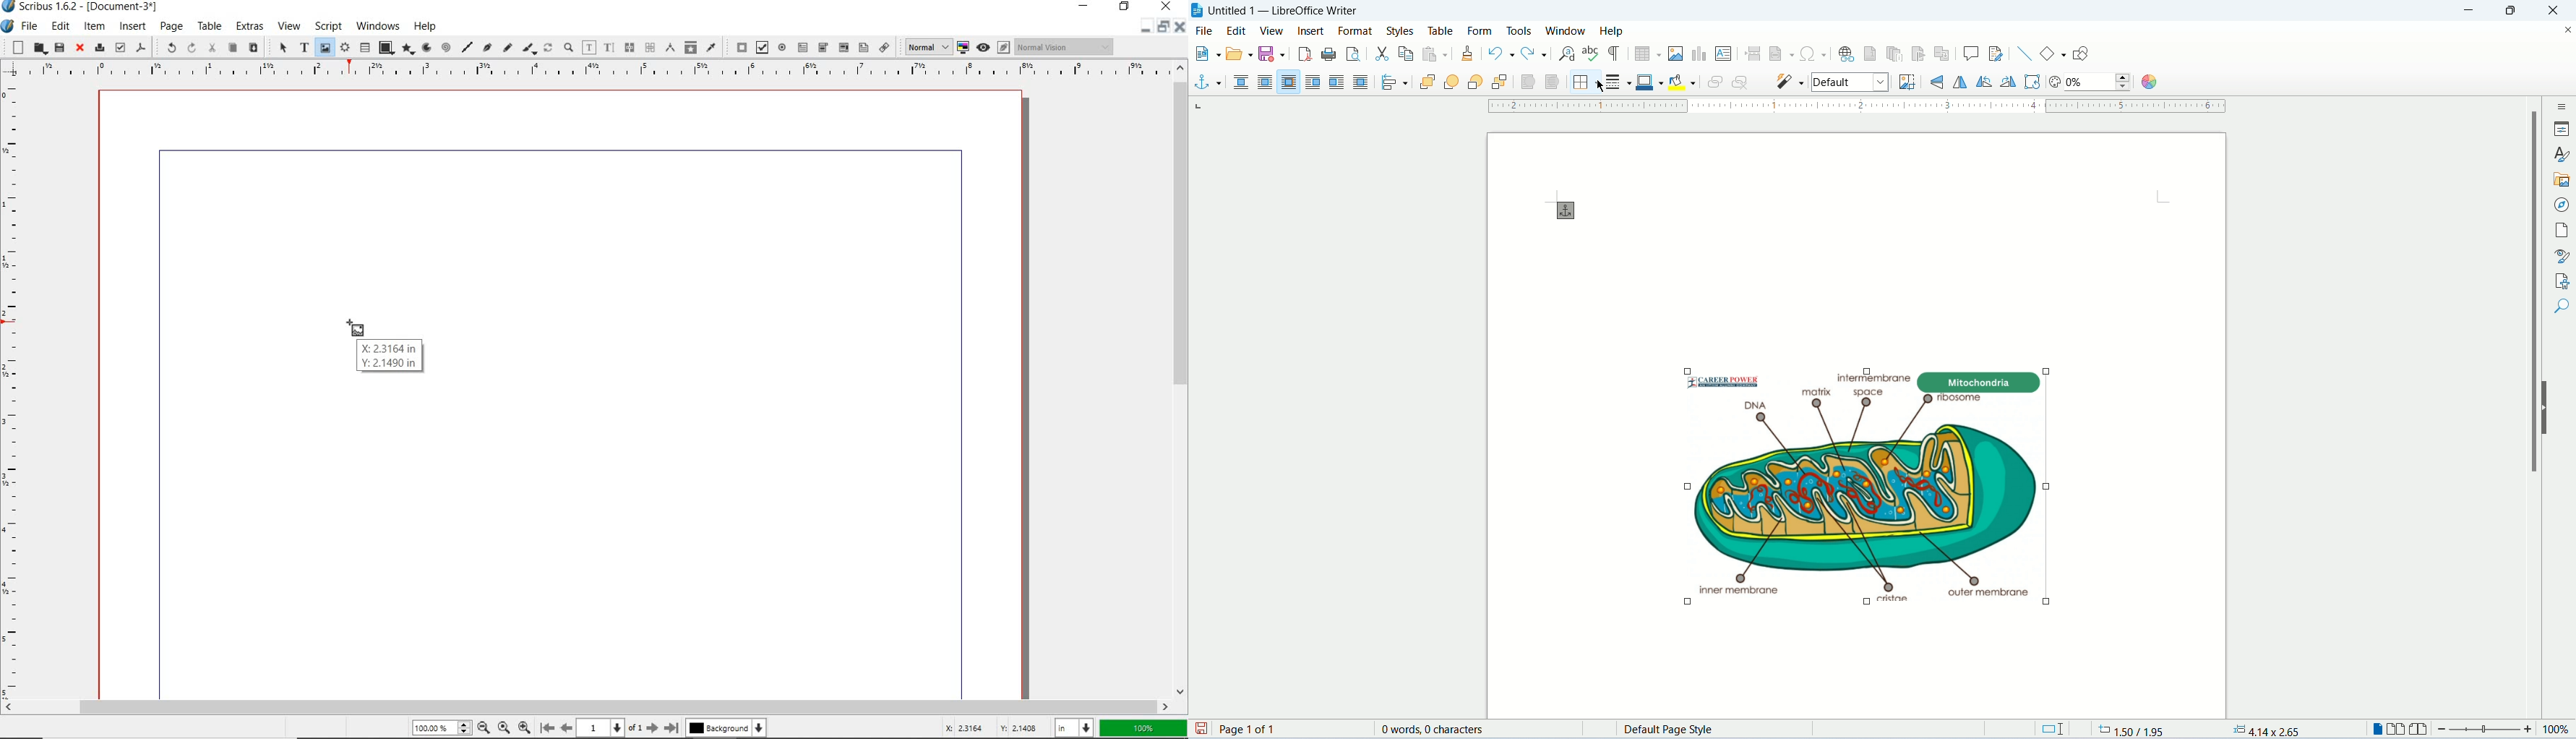 Image resolution: width=2576 pixels, height=756 pixels. What do you see at coordinates (1699, 54) in the screenshot?
I see `insert chart` at bounding box center [1699, 54].